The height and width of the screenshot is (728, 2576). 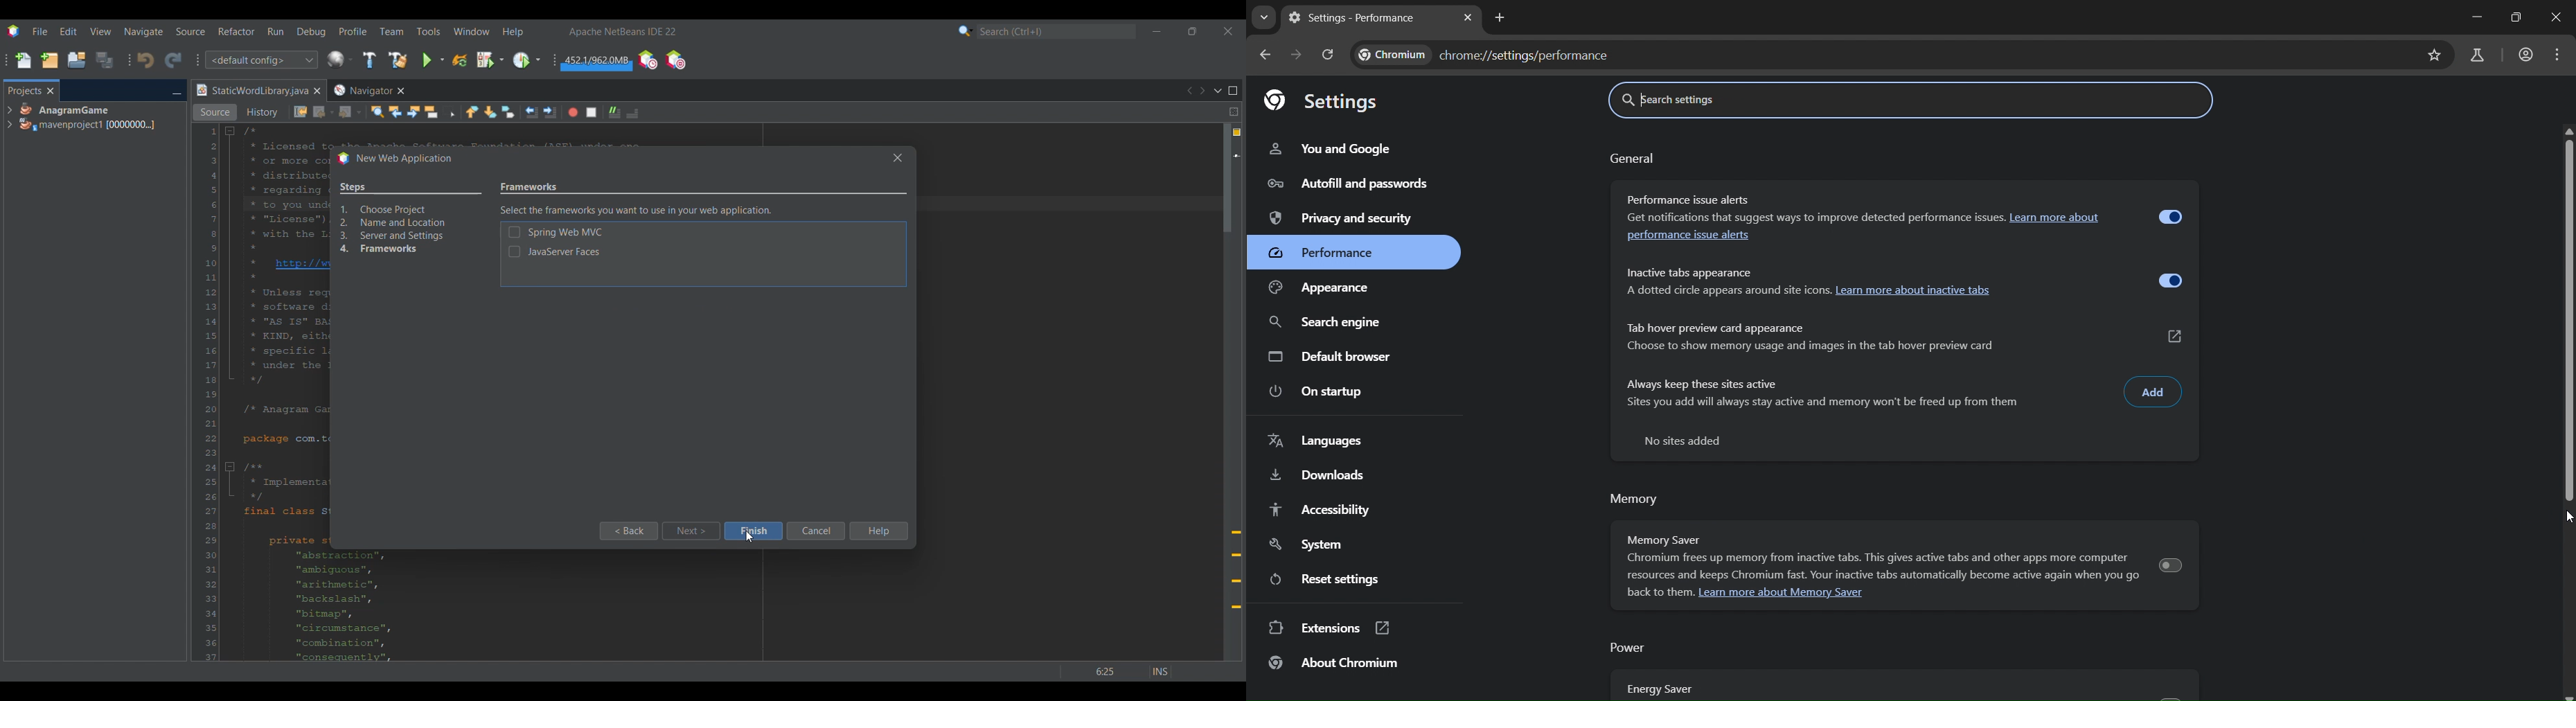 What do you see at coordinates (1218, 90) in the screenshot?
I see `Show documents list` at bounding box center [1218, 90].